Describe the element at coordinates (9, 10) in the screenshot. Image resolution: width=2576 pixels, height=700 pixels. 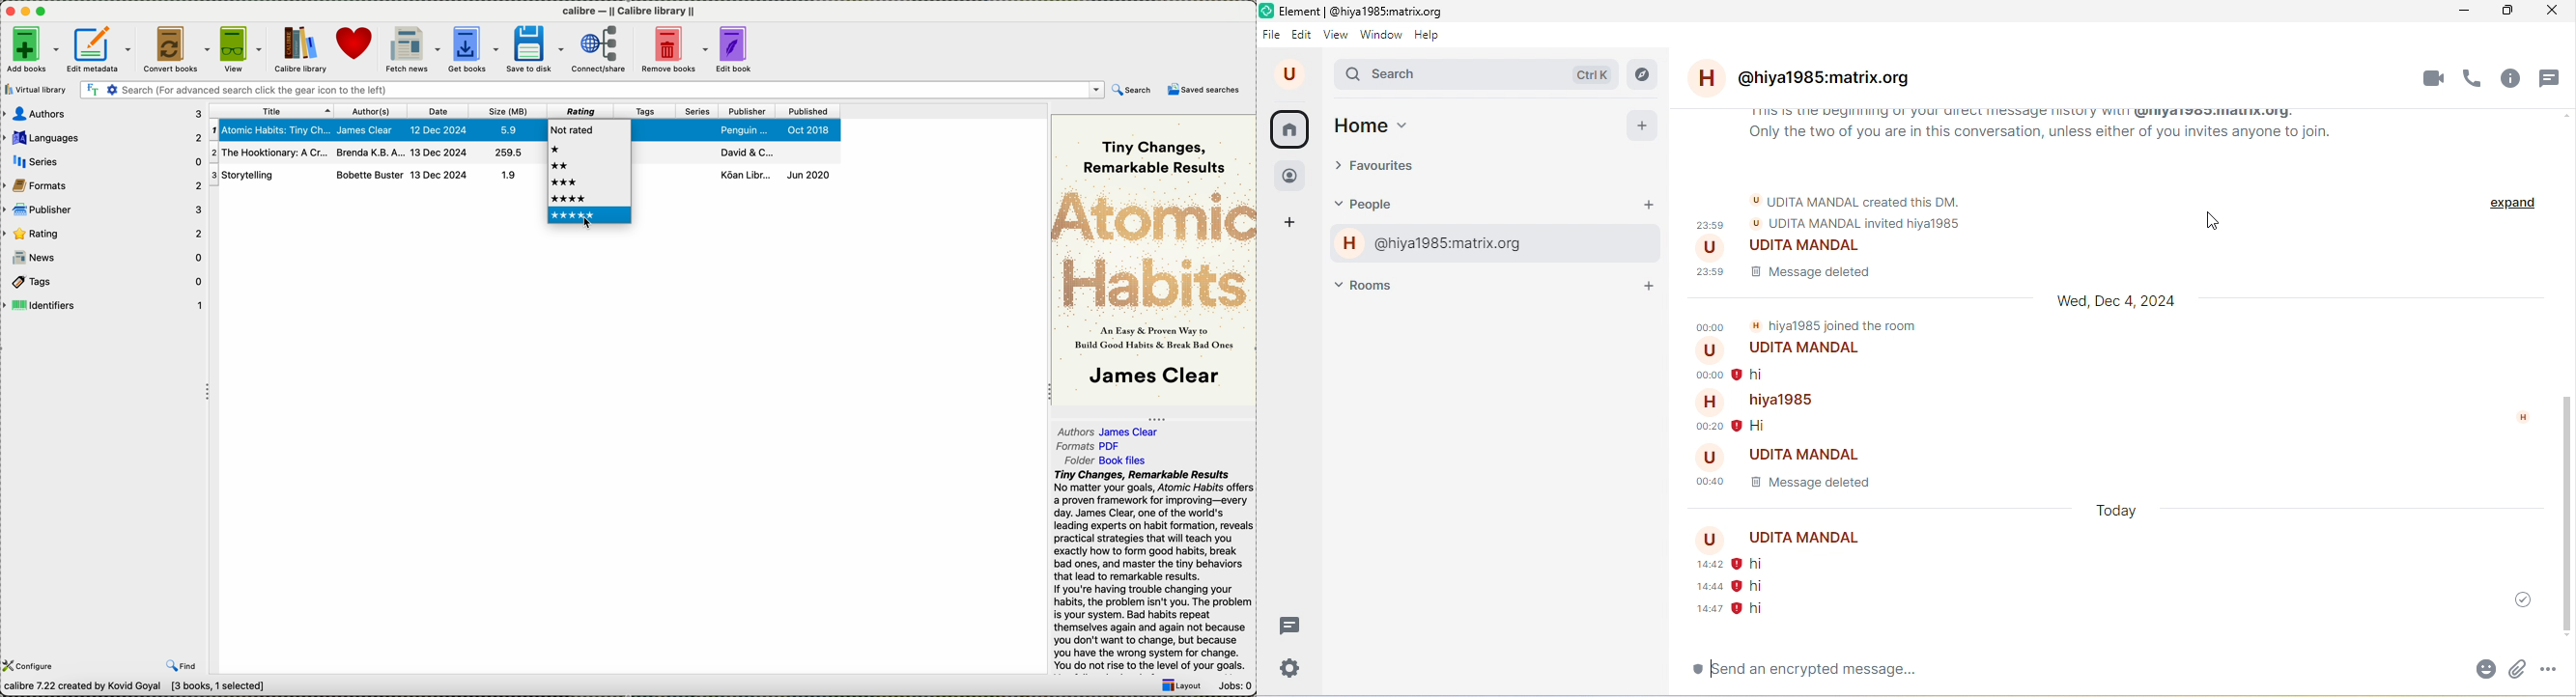
I see `close program` at that location.